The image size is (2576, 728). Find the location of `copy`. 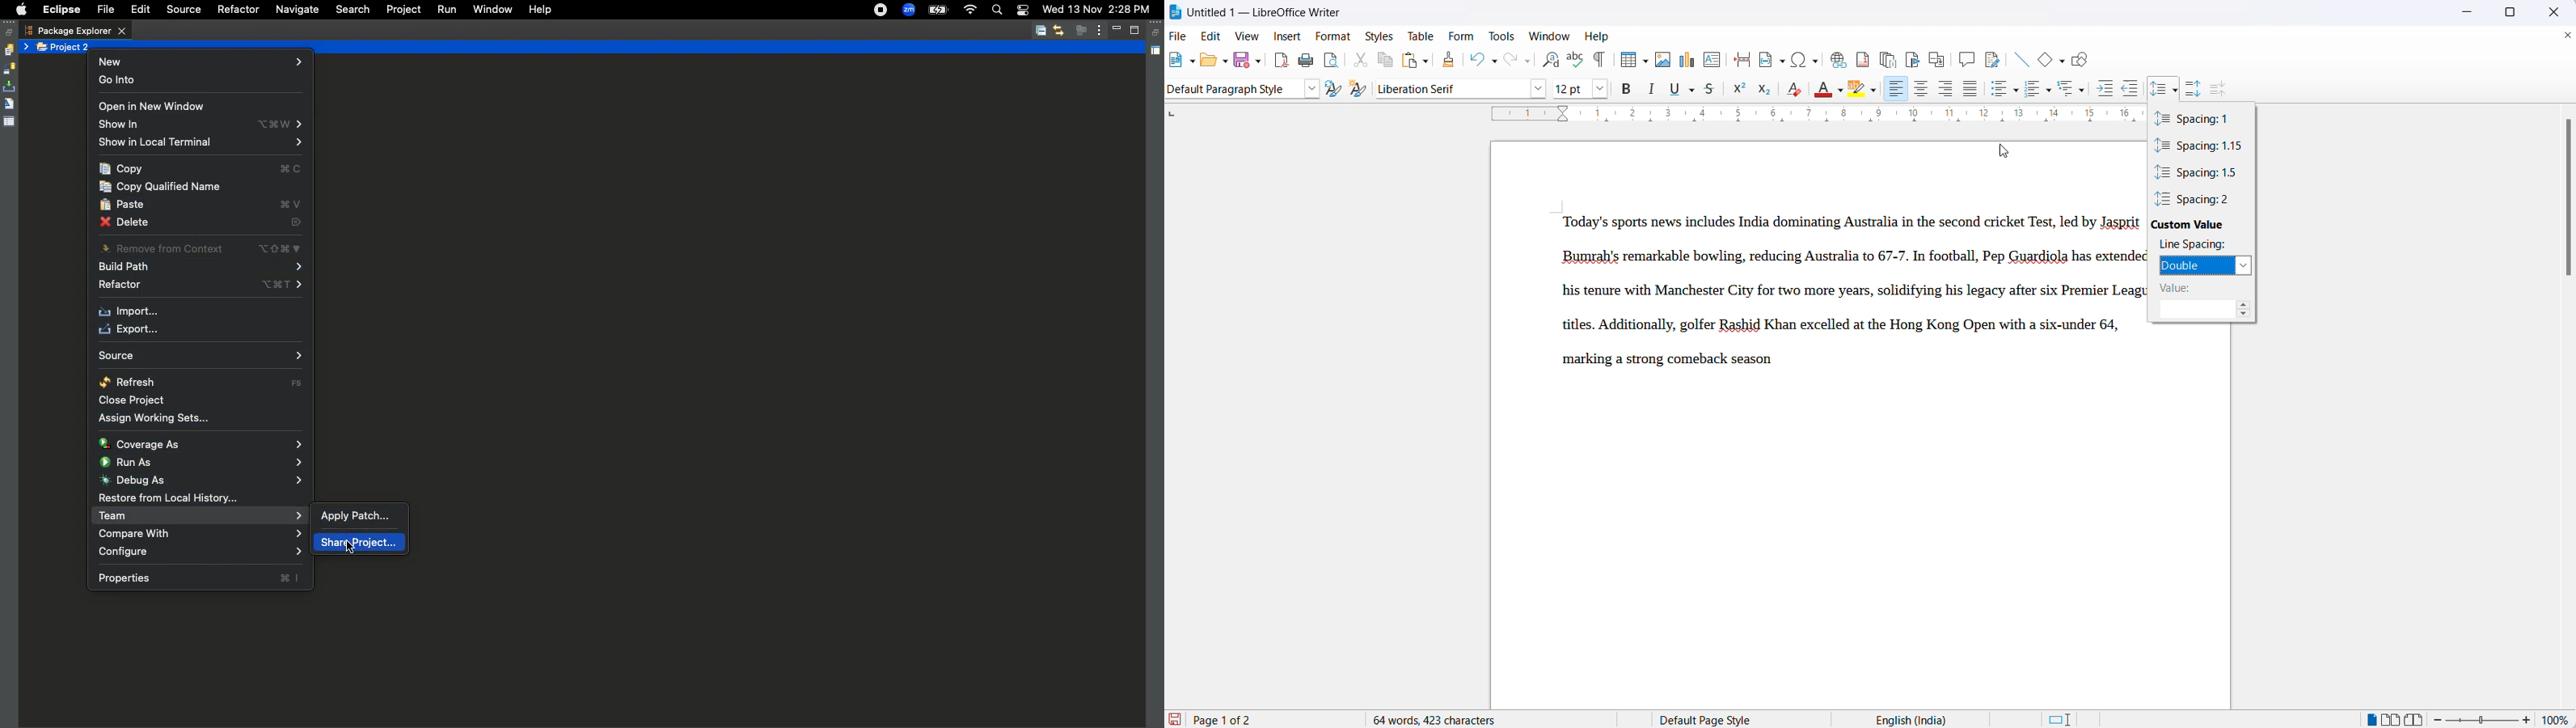

copy is located at coordinates (1386, 61).